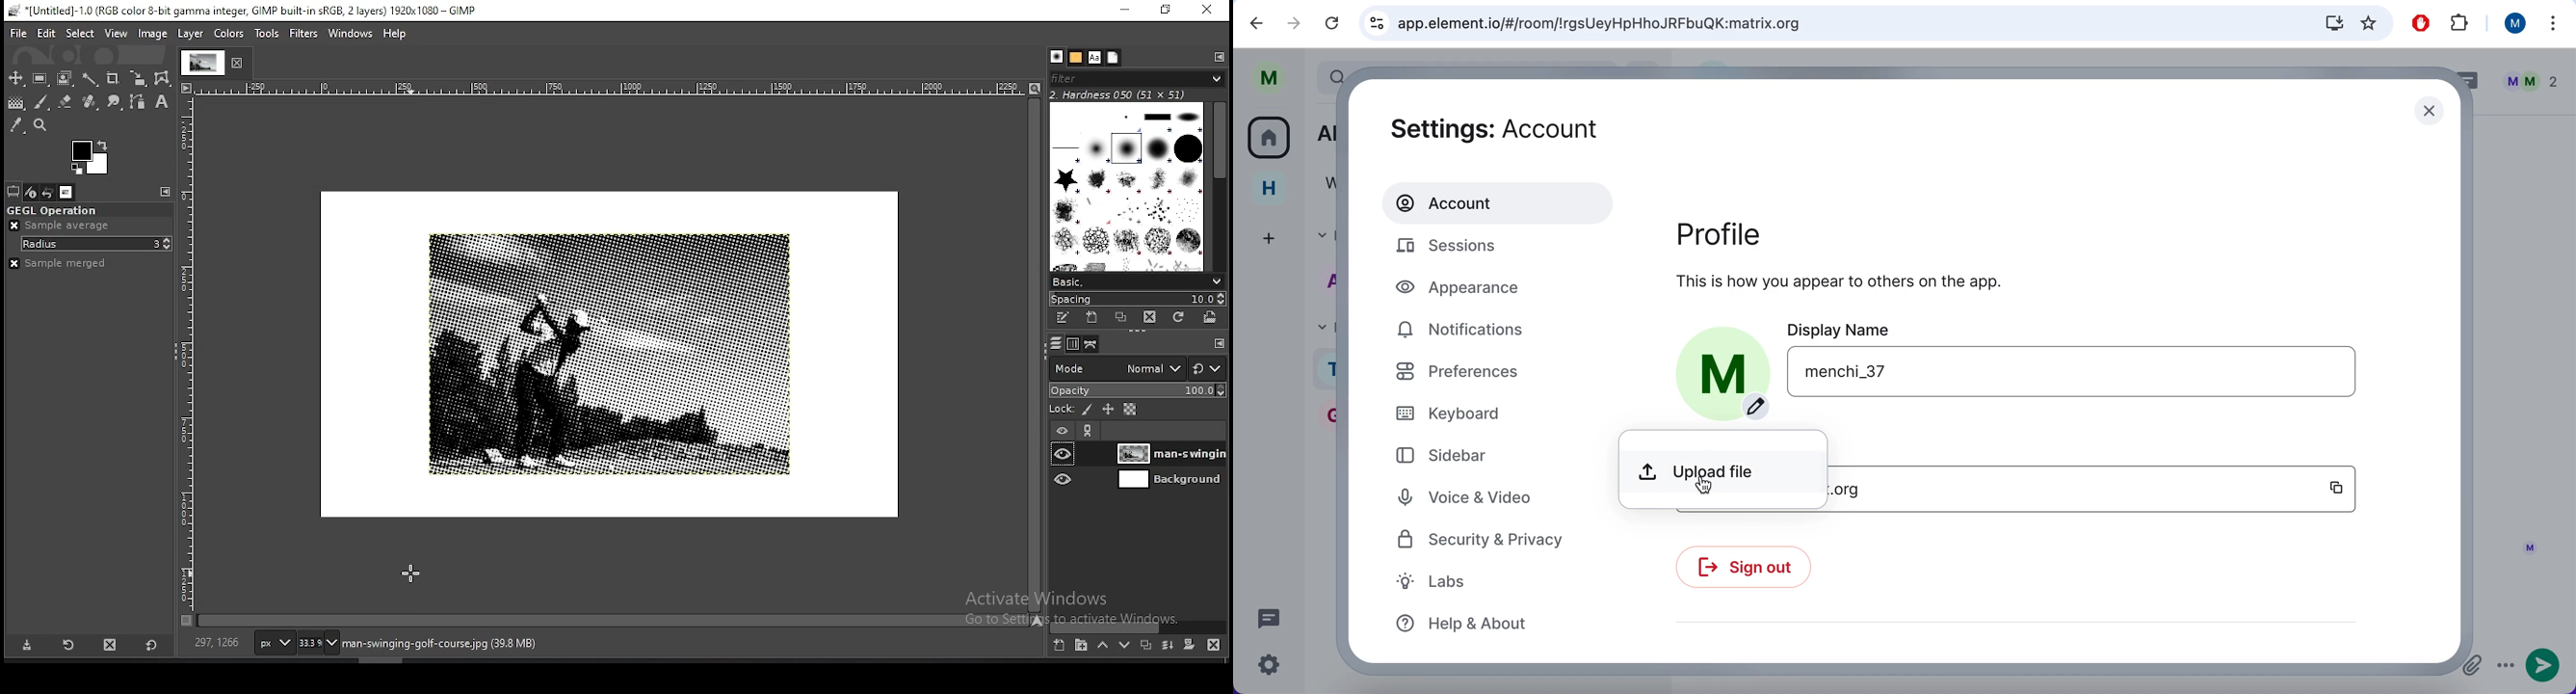 The image size is (2576, 700). What do you see at coordinates (394, 35) in the screenshot?
I see `help` at bounding box center [394, 35].